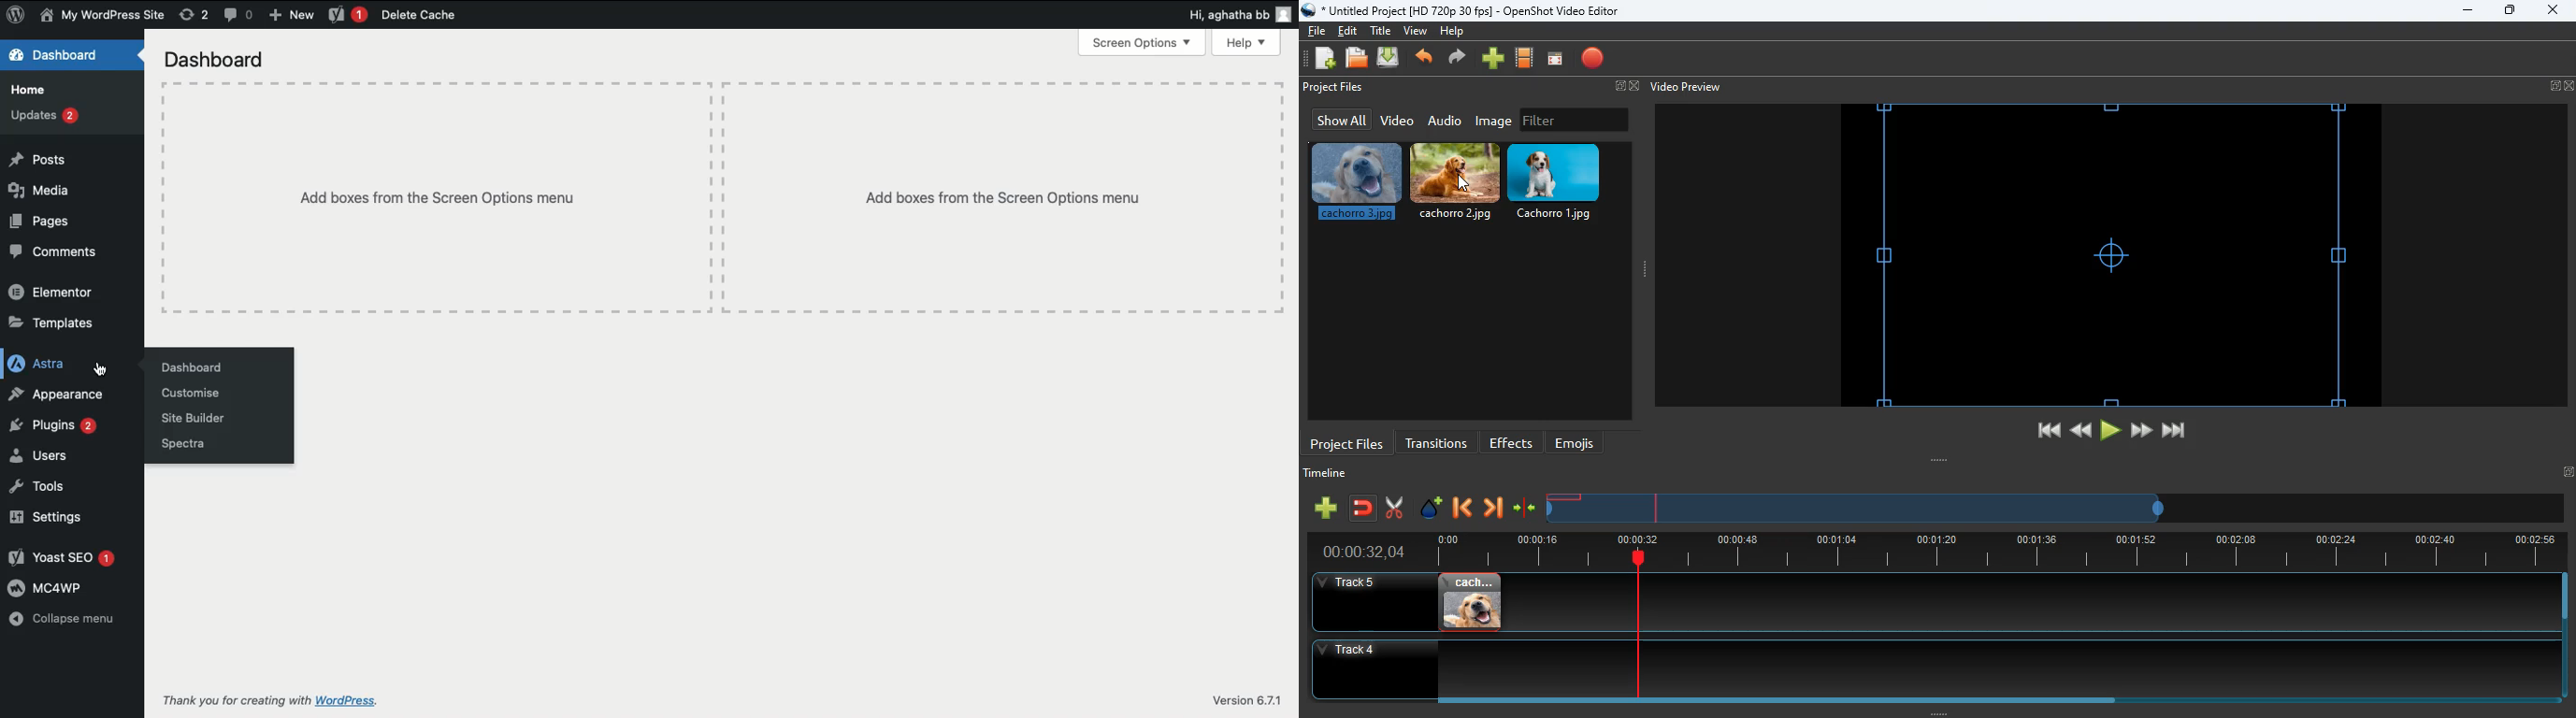 The width and height of the screenshot is (2576, 728). I want to click on Hi, agatha bb, so click(1225, 17).